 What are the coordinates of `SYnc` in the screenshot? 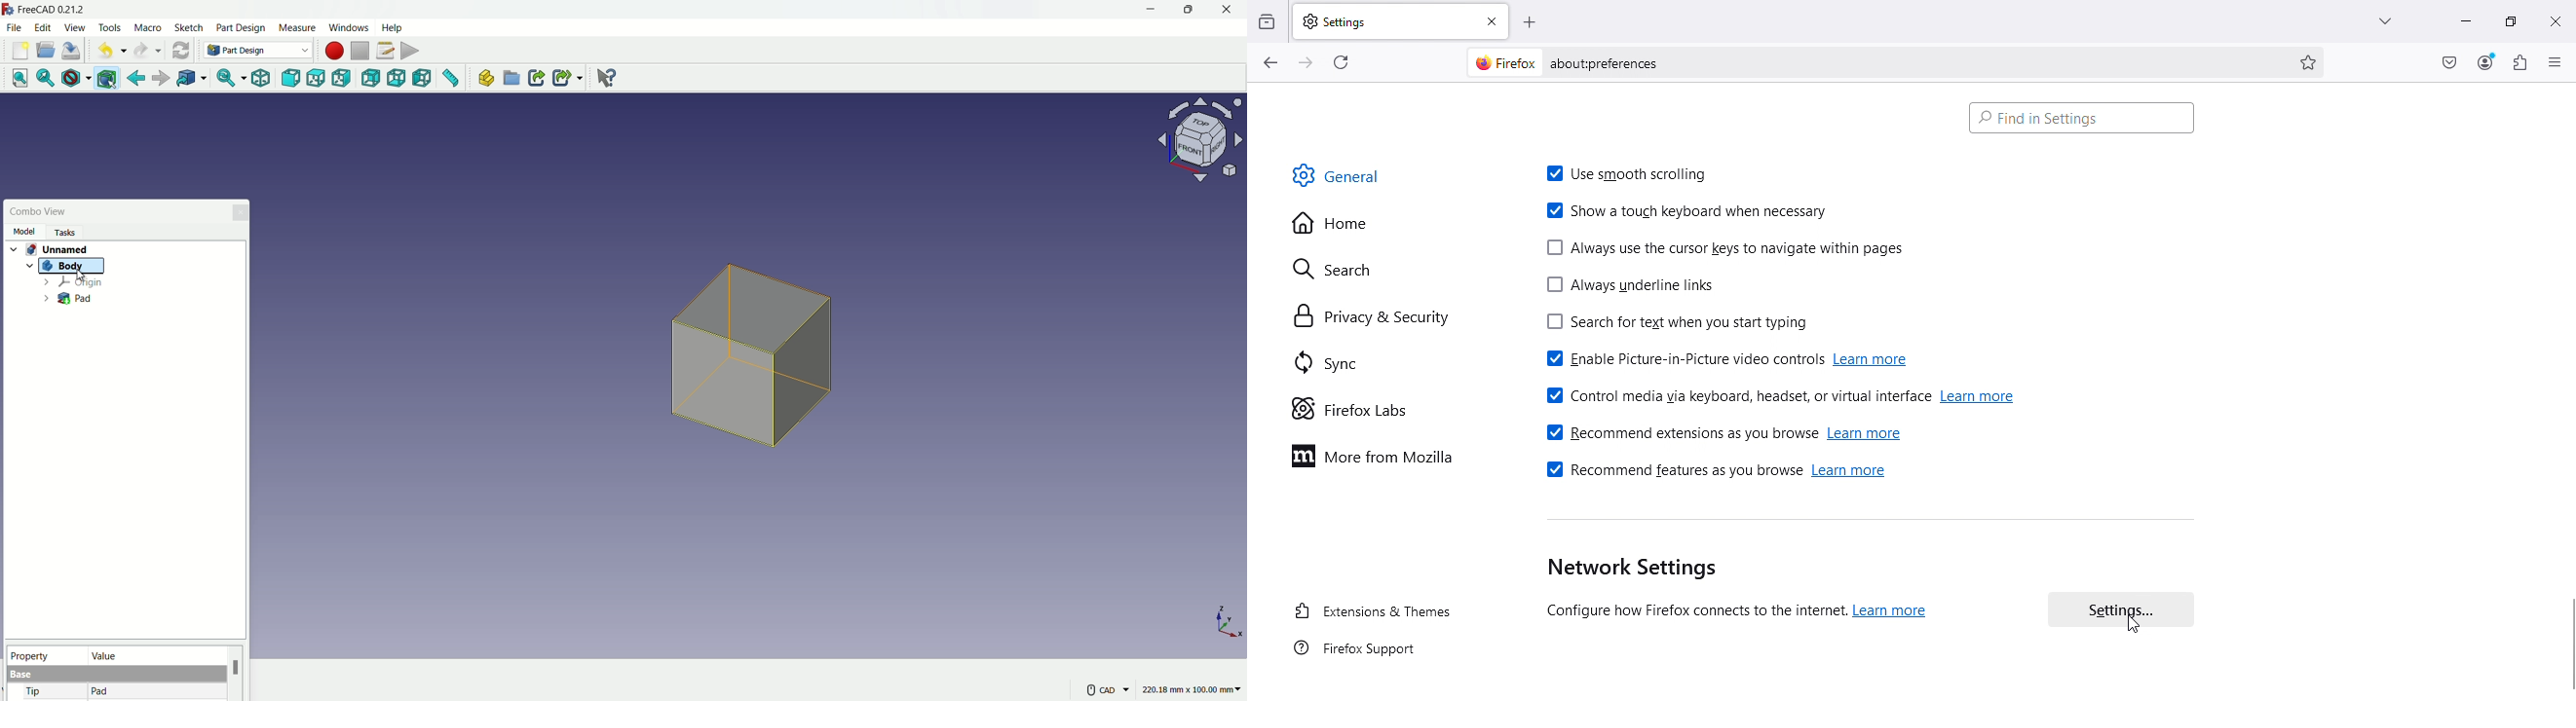 It's located at (1334, 366).